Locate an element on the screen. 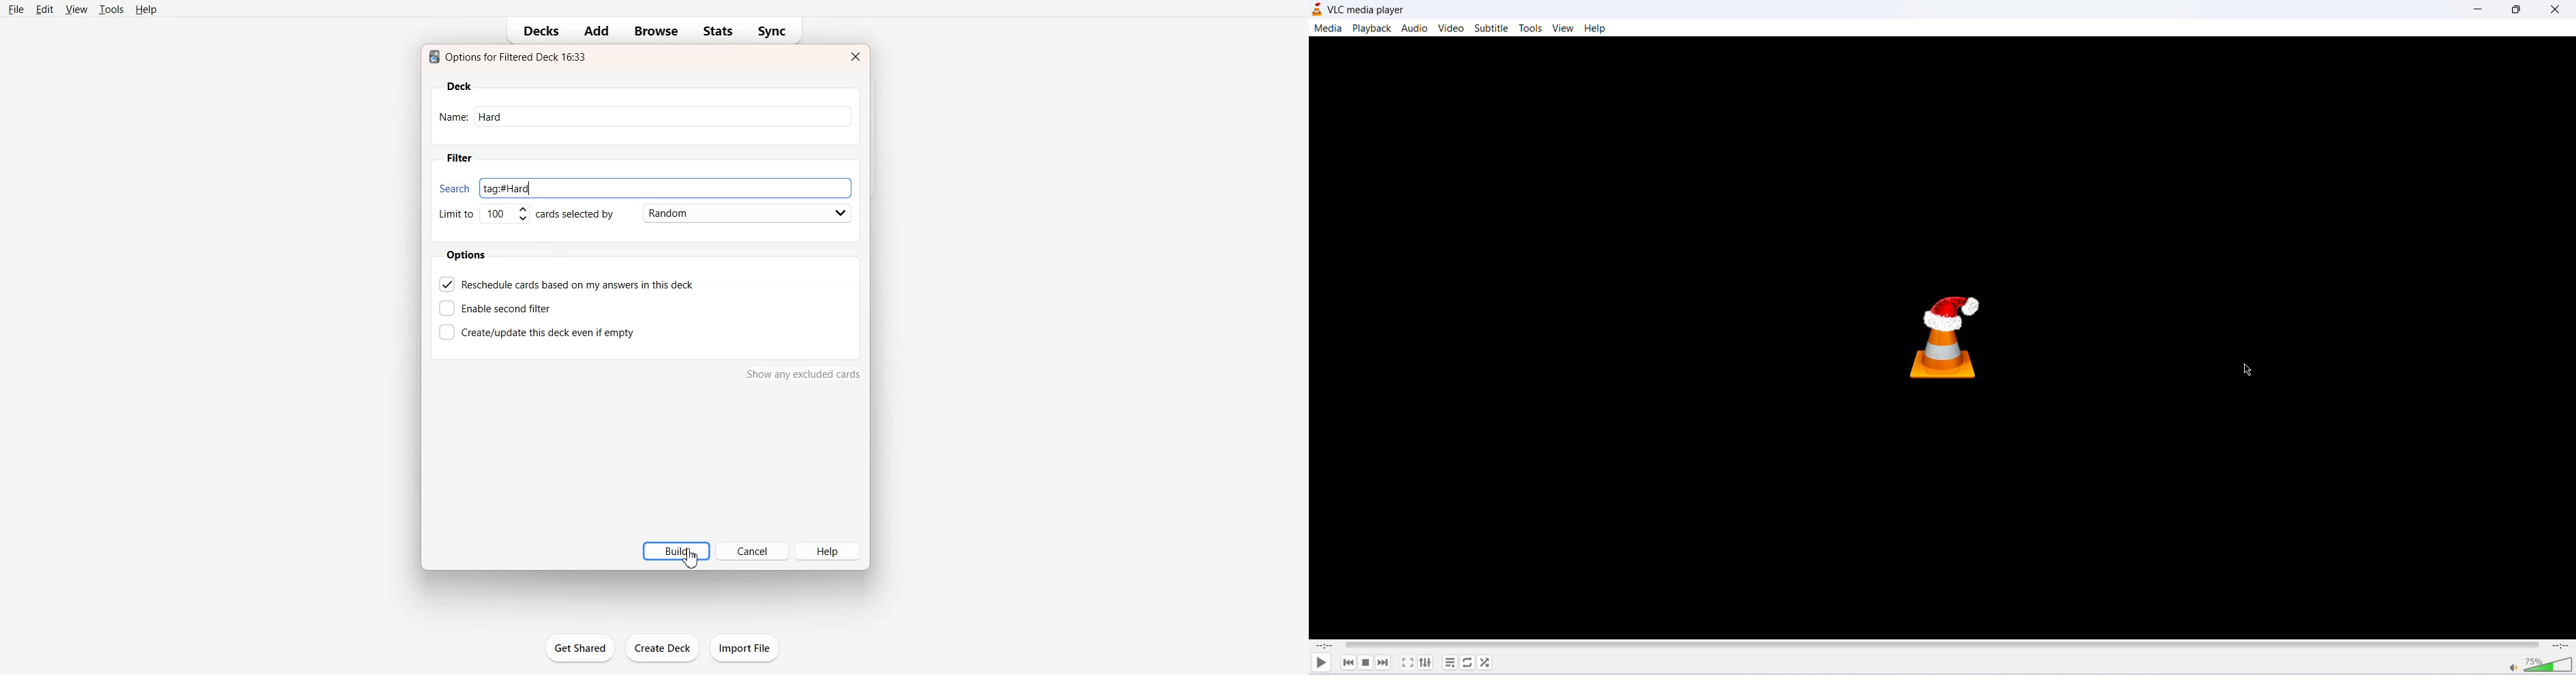 The width and height of the screenshot is (2576, 700). Help is located at coordinates (147, 10).